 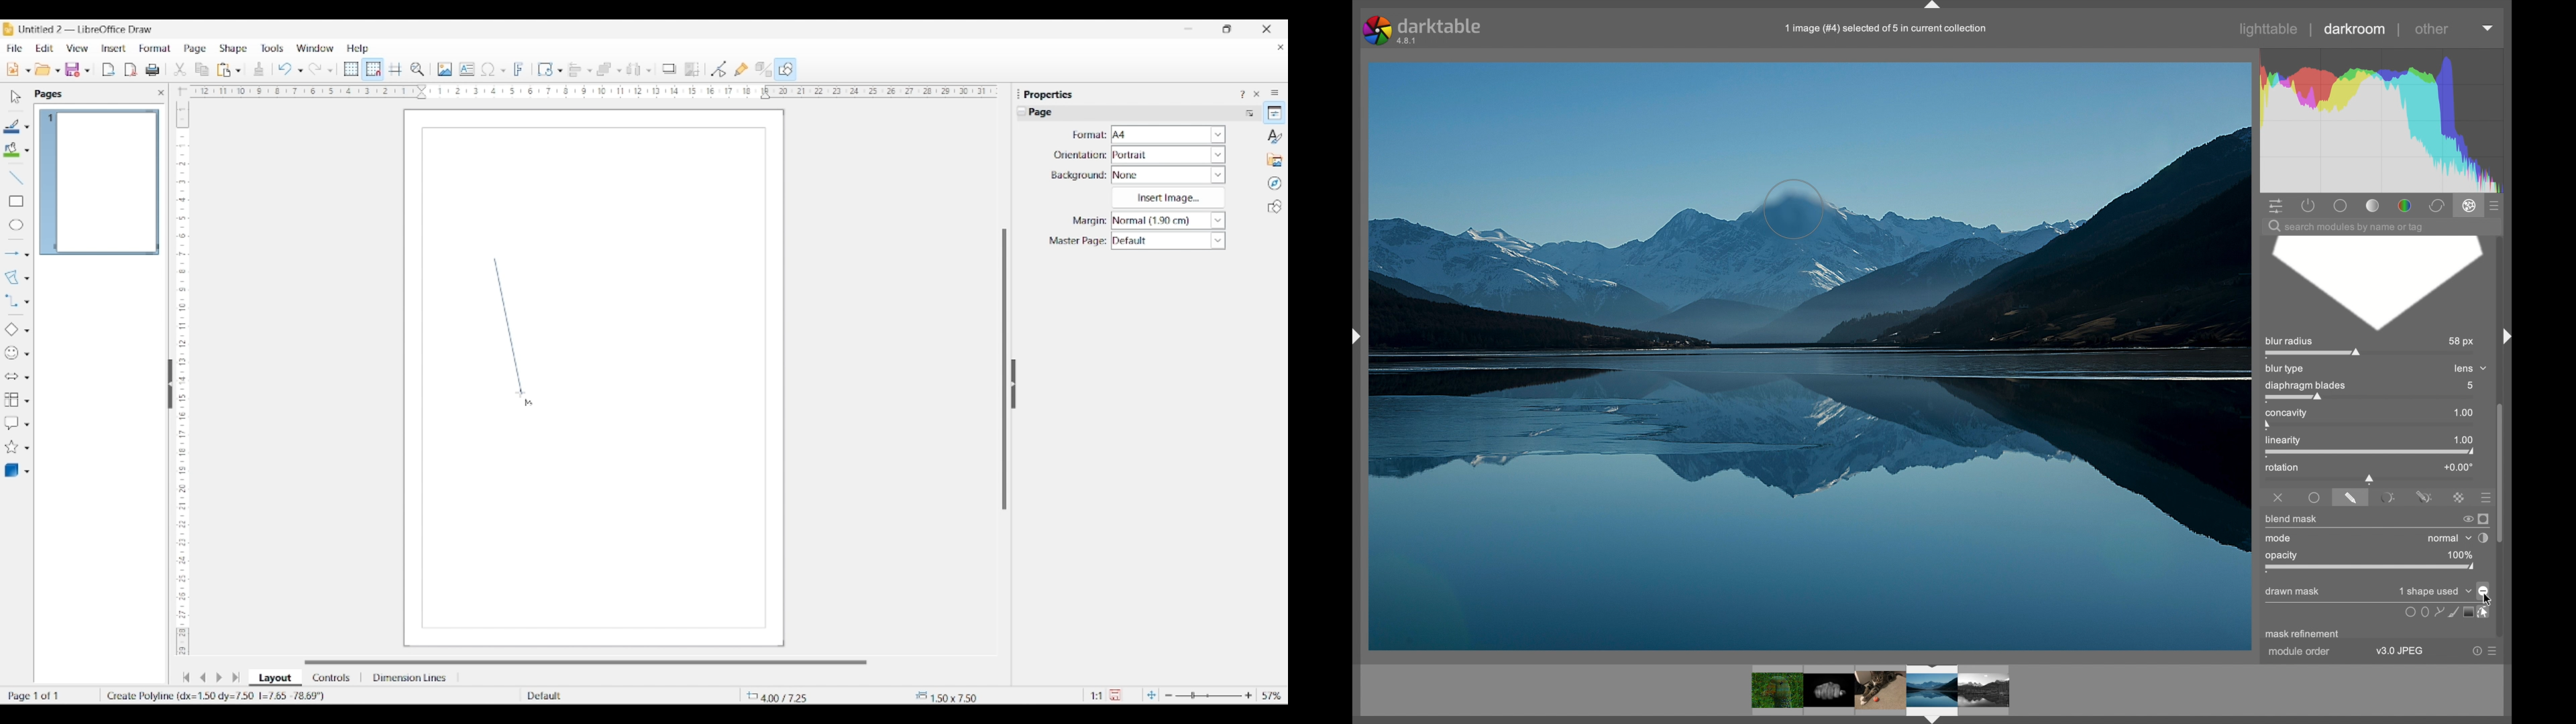 What do you see at coordinates (374, 70) in the screenshot?
I see `Snap to grid` at bounding box center [374, 70].